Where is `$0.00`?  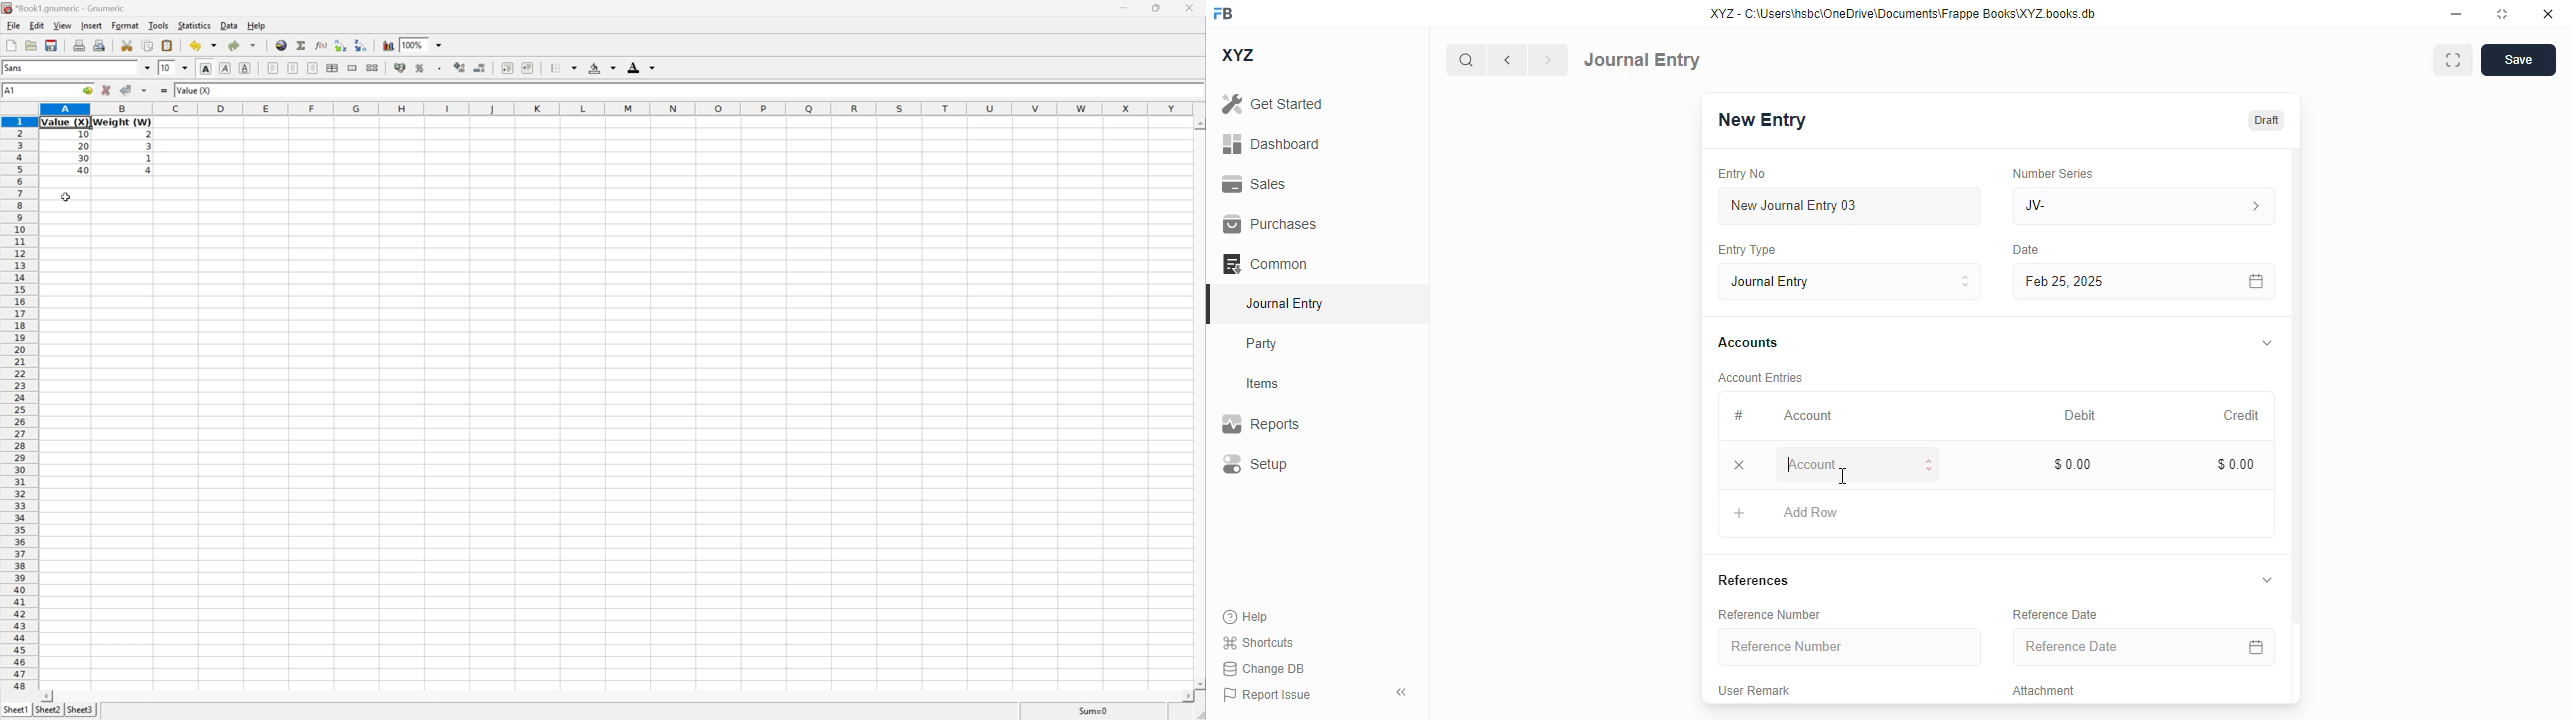 $0.00 is located at coordinates (2237, 464).